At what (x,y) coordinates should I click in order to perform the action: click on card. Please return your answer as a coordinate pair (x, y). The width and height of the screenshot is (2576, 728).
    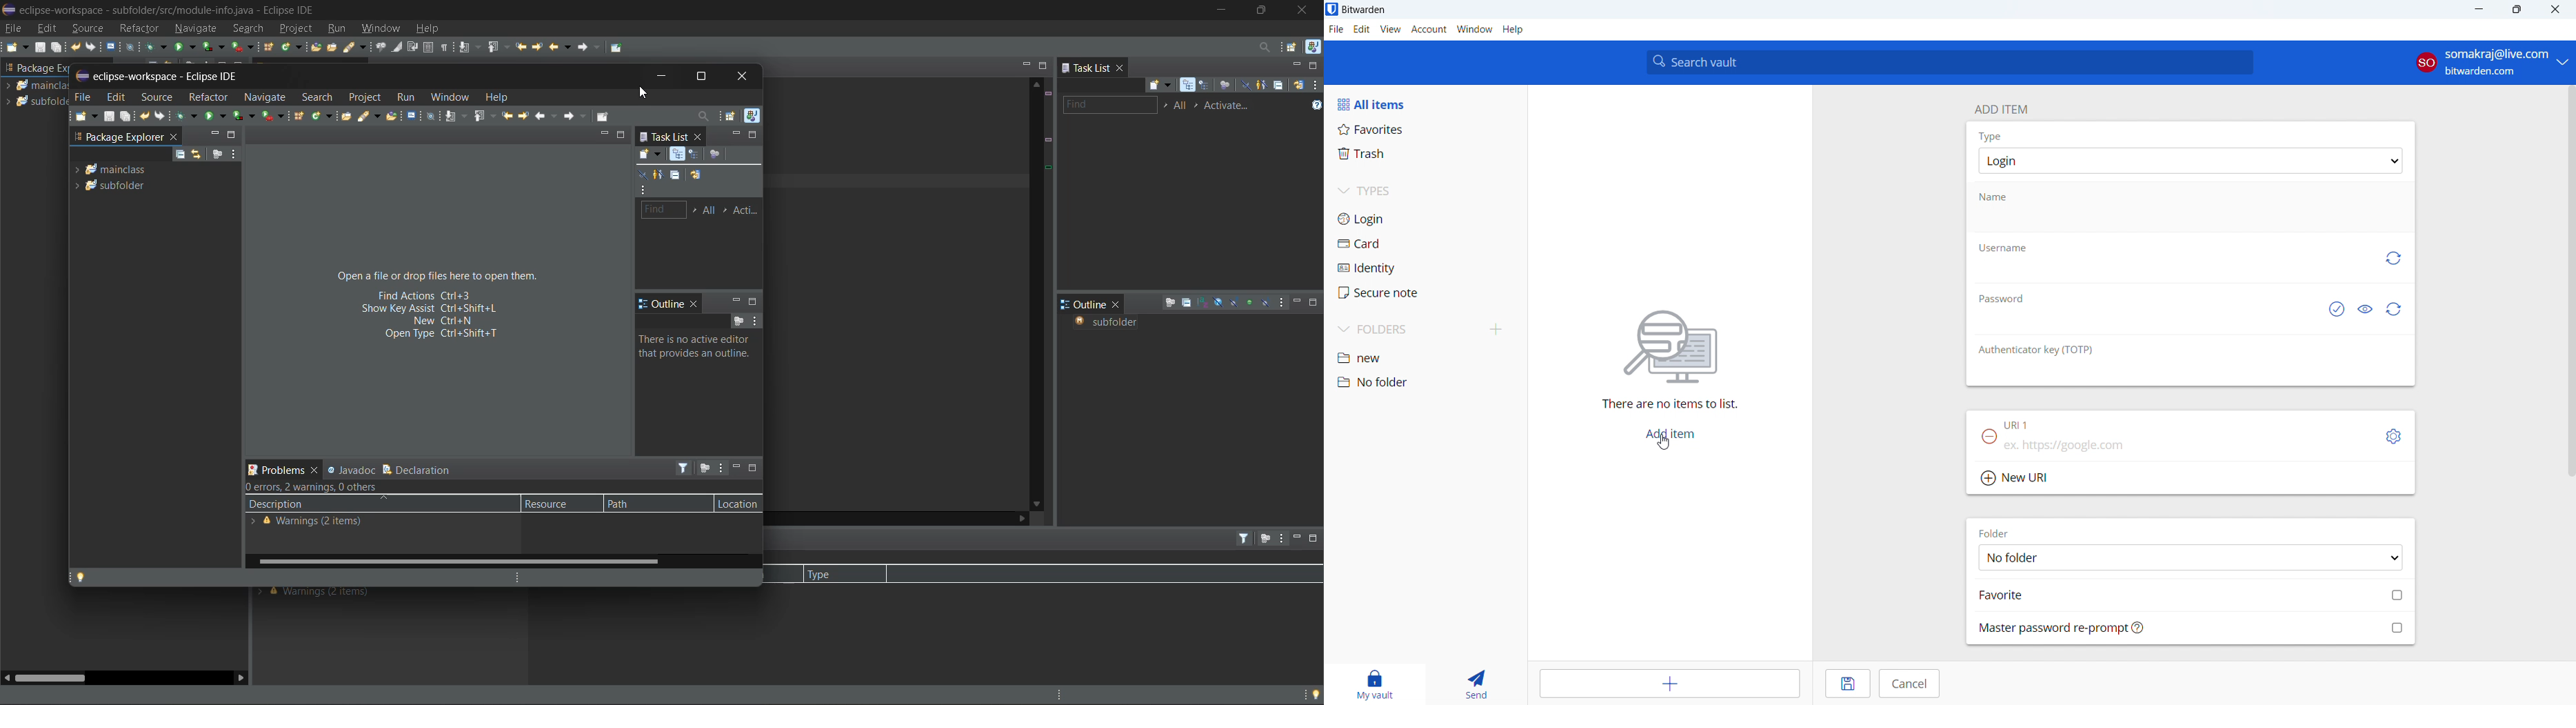
    Looking at the image, I should click on (1426, 244).